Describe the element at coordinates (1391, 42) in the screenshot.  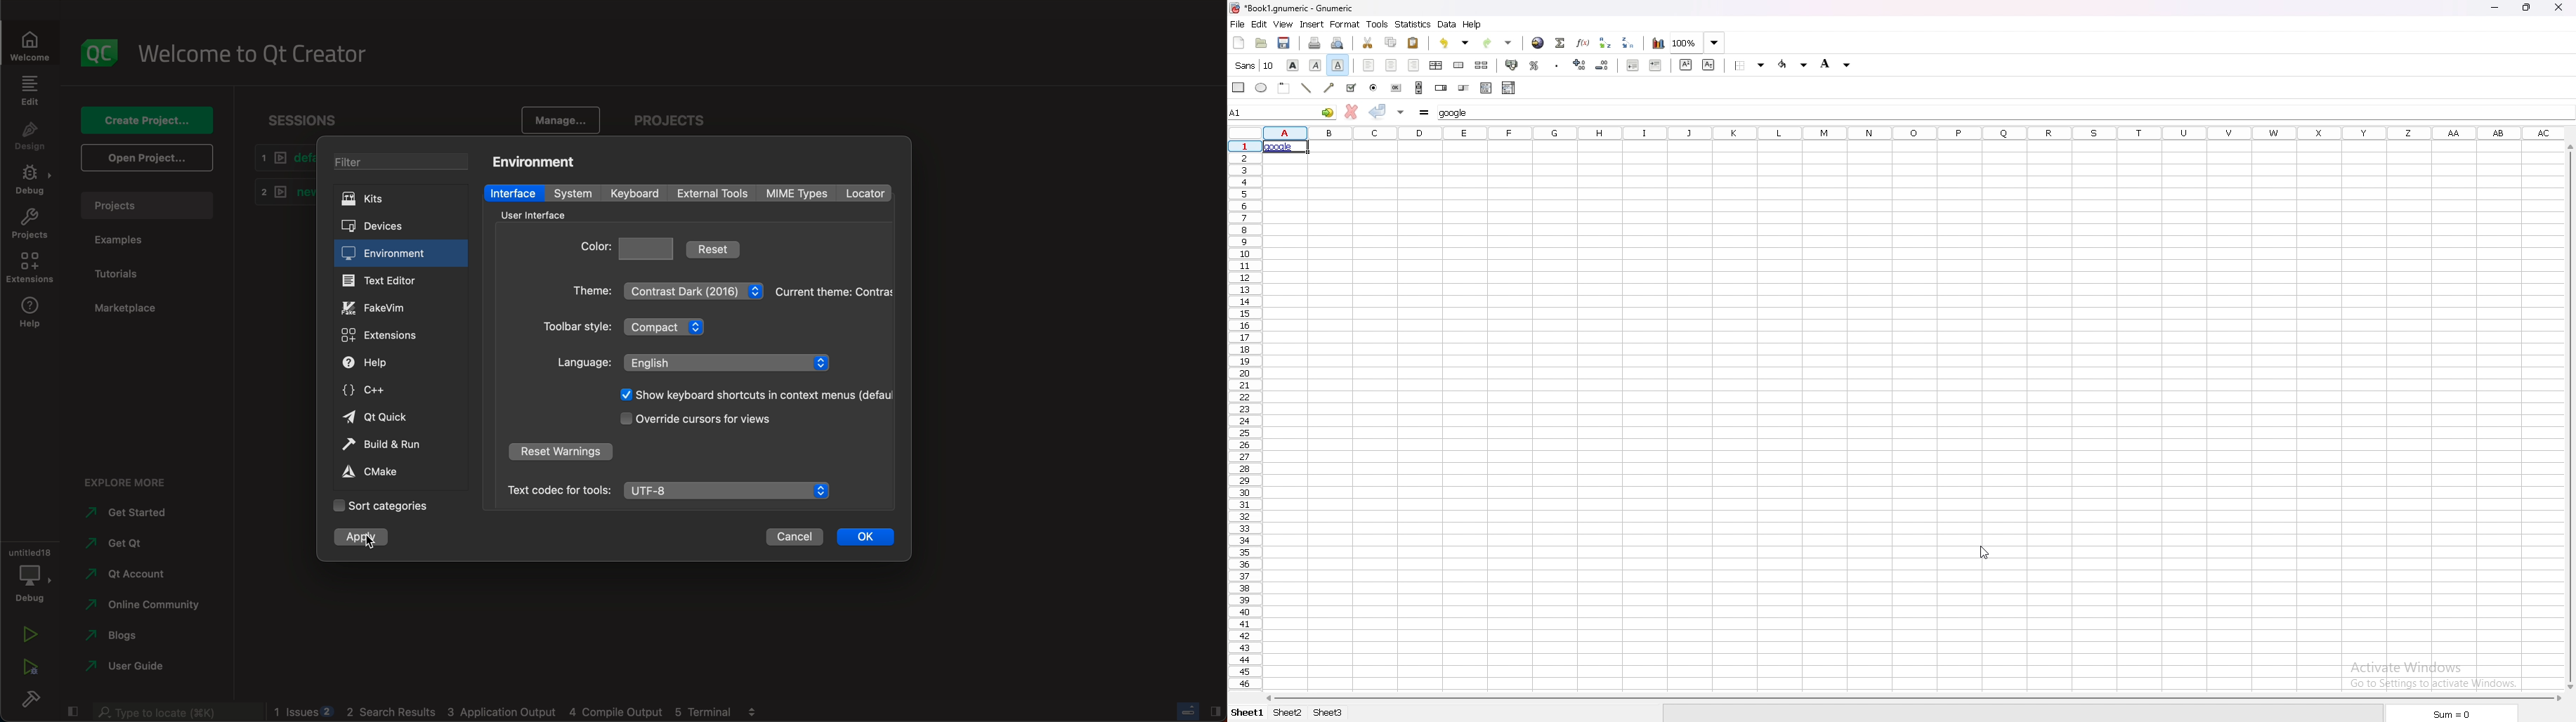
I see `copy` at that location.